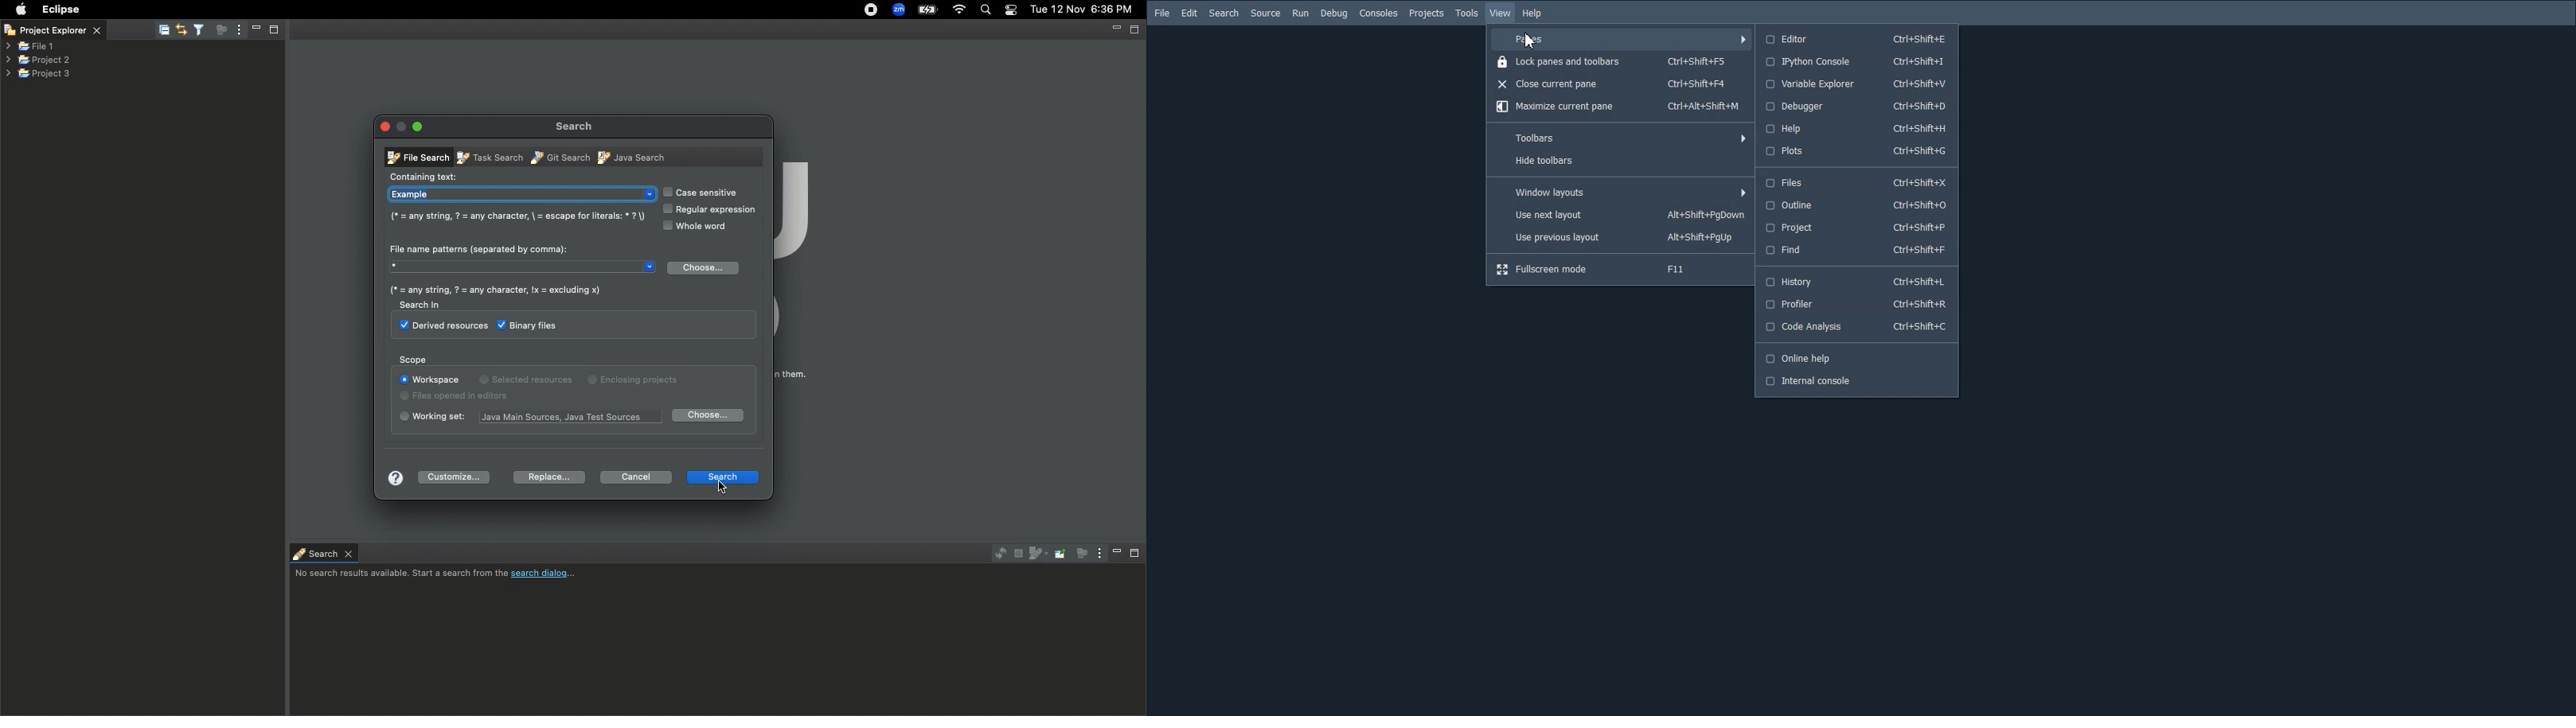 The image size is (2576, 728). Describe the element at coordinates (1533, 14) in the screenshot. I see `Help` at that location.